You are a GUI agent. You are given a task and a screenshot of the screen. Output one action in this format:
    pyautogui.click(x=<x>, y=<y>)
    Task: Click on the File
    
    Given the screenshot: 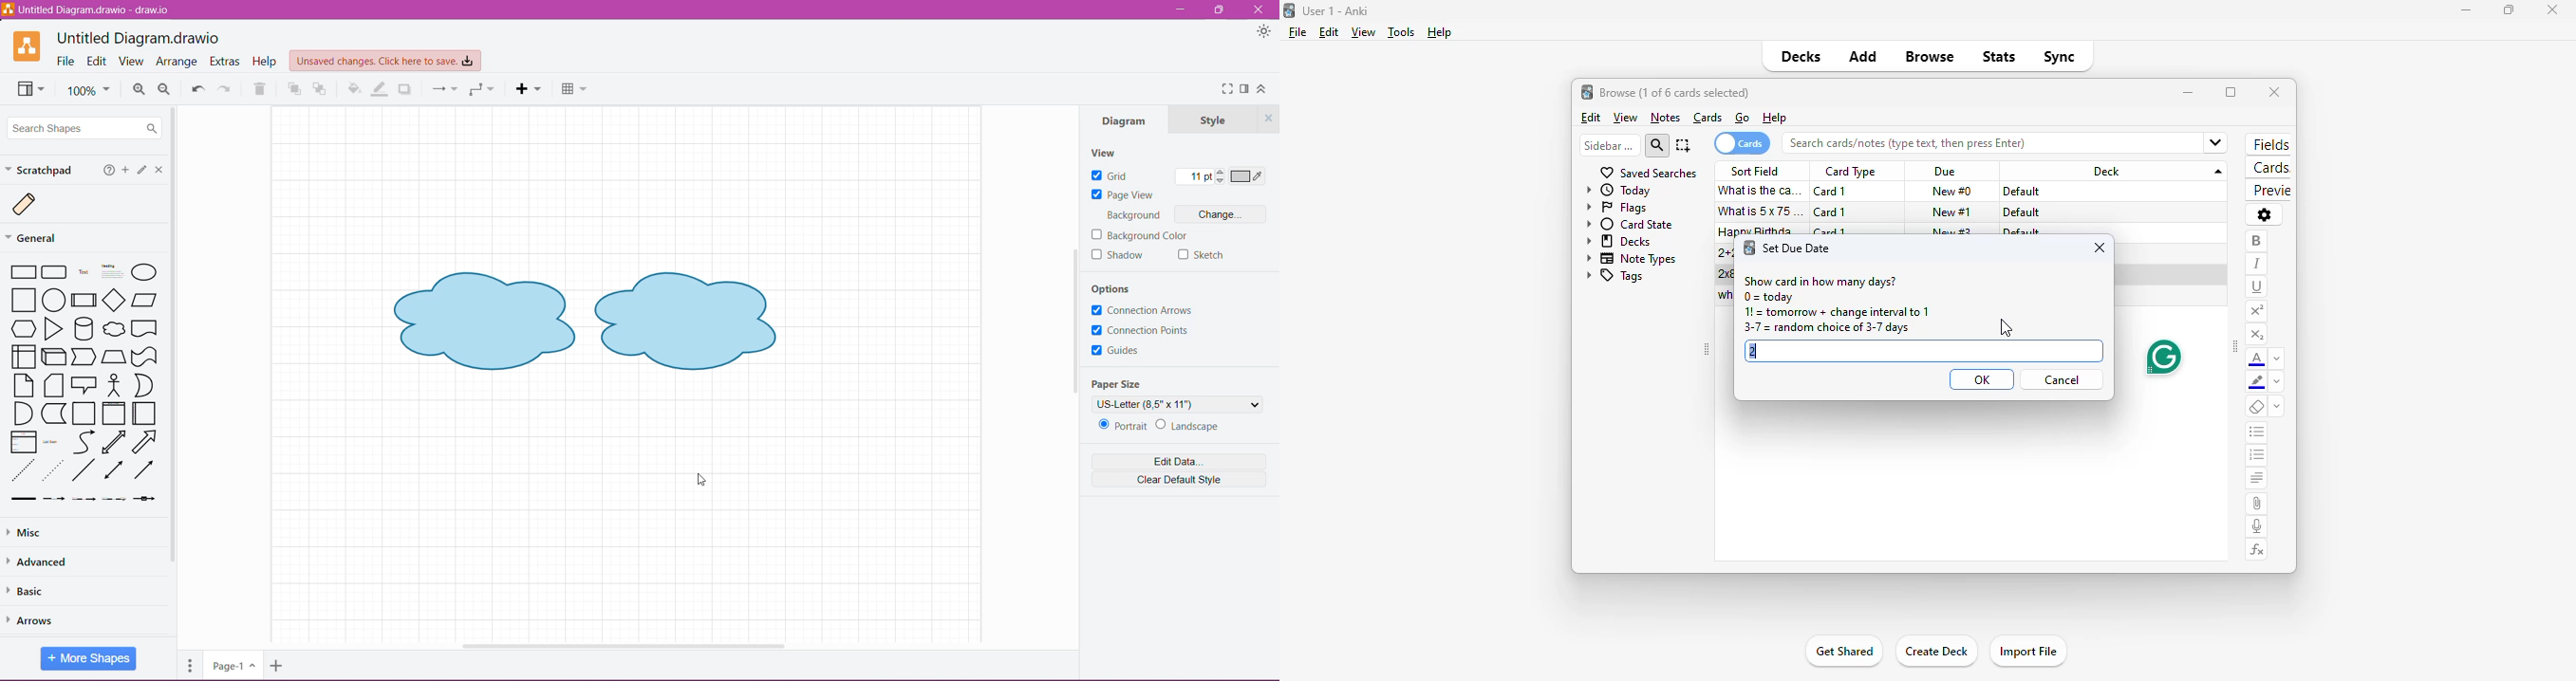 What is the action you would take?
    pyautogui.click(x=65, y=61)
    